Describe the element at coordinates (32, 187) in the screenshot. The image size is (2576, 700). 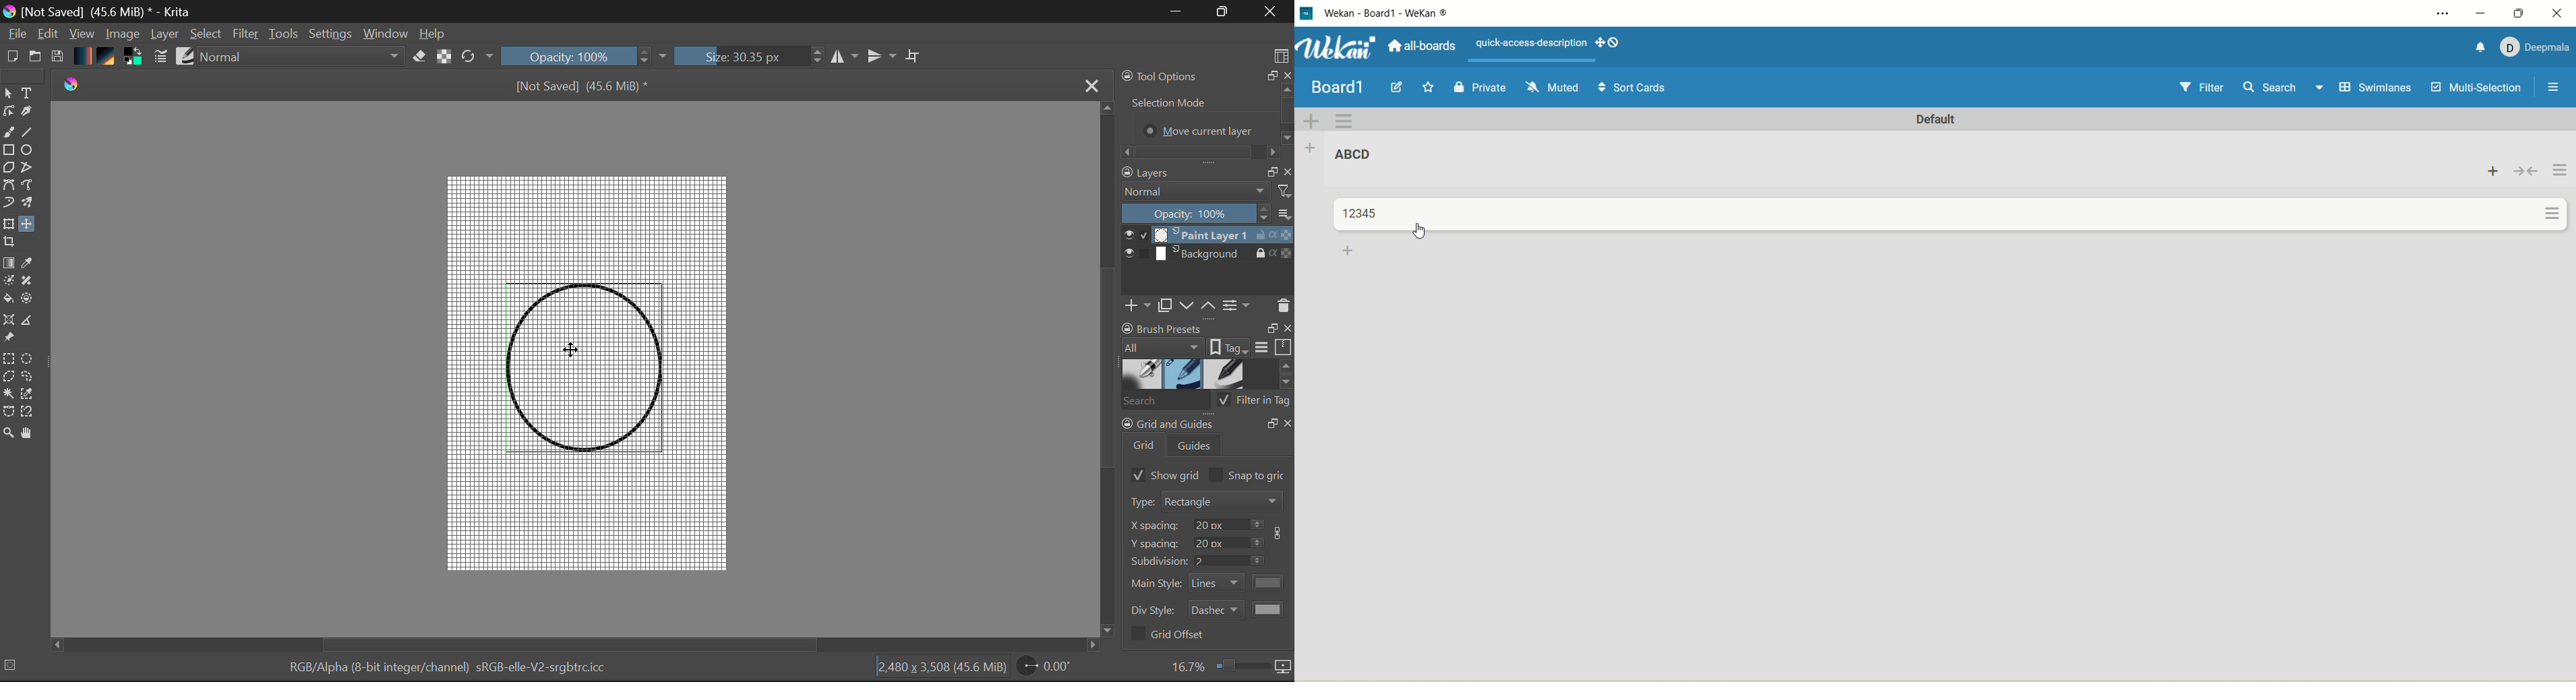
I see `Freehand Path Tool` at that location.